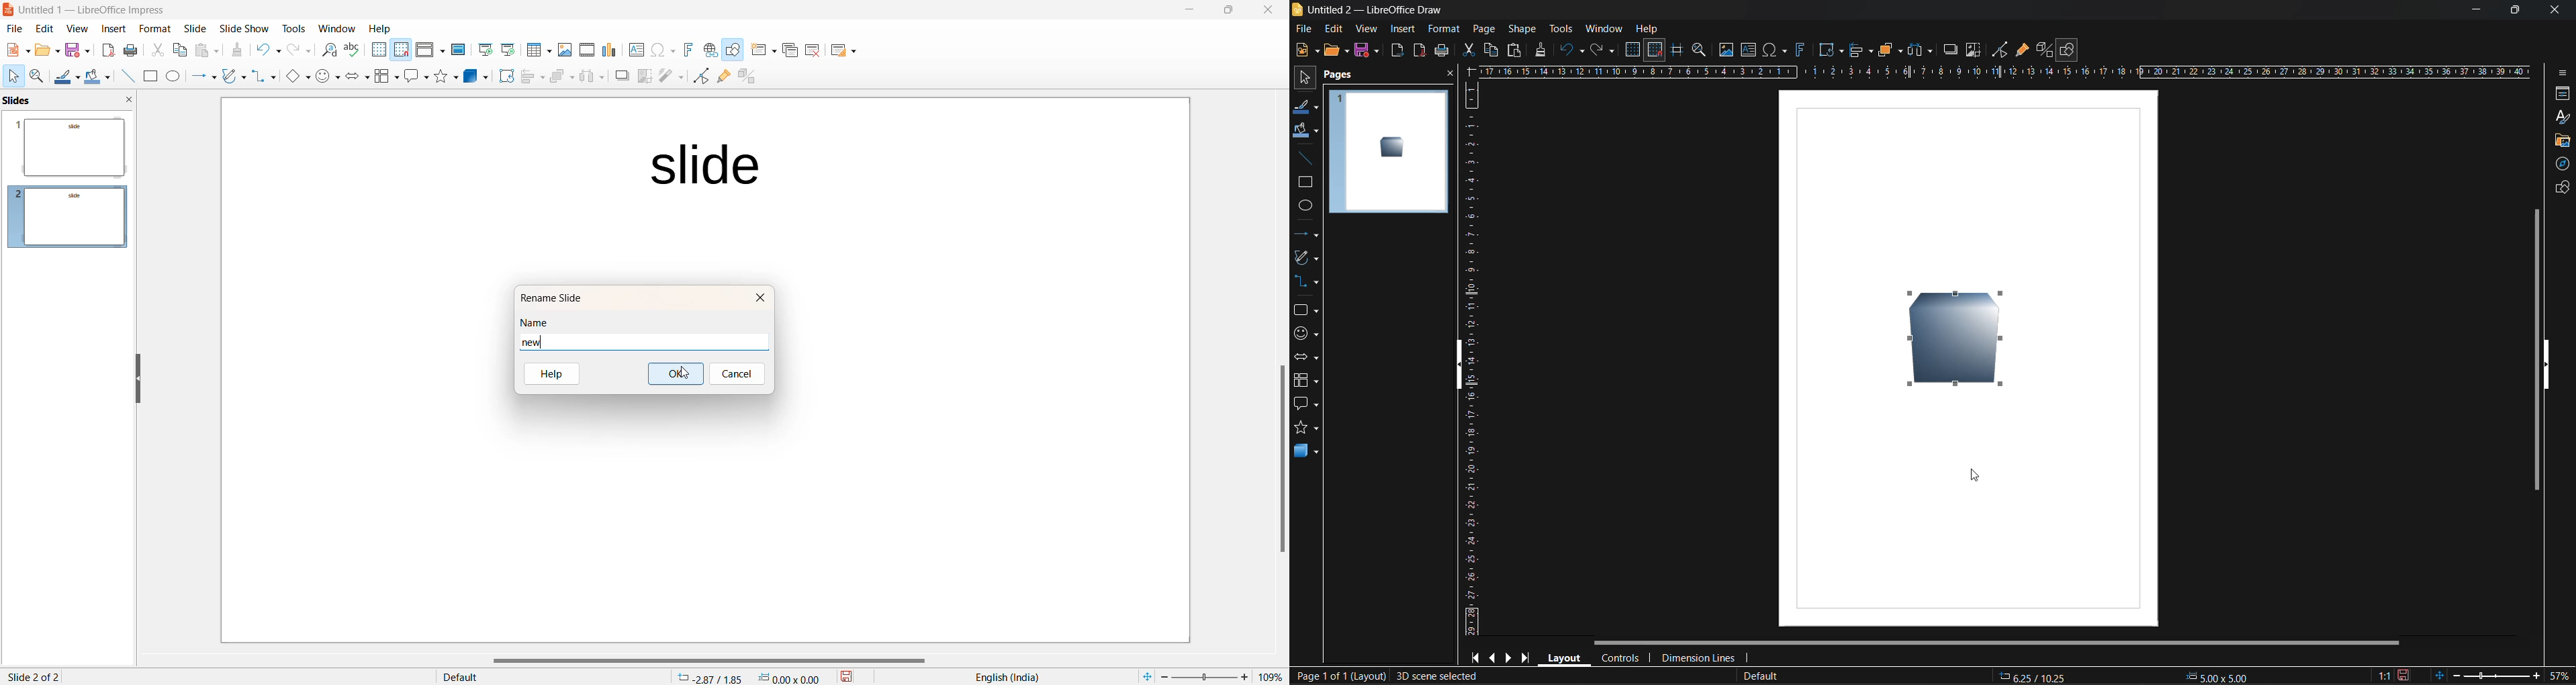  I want to click on text language, so click(1011, 676).